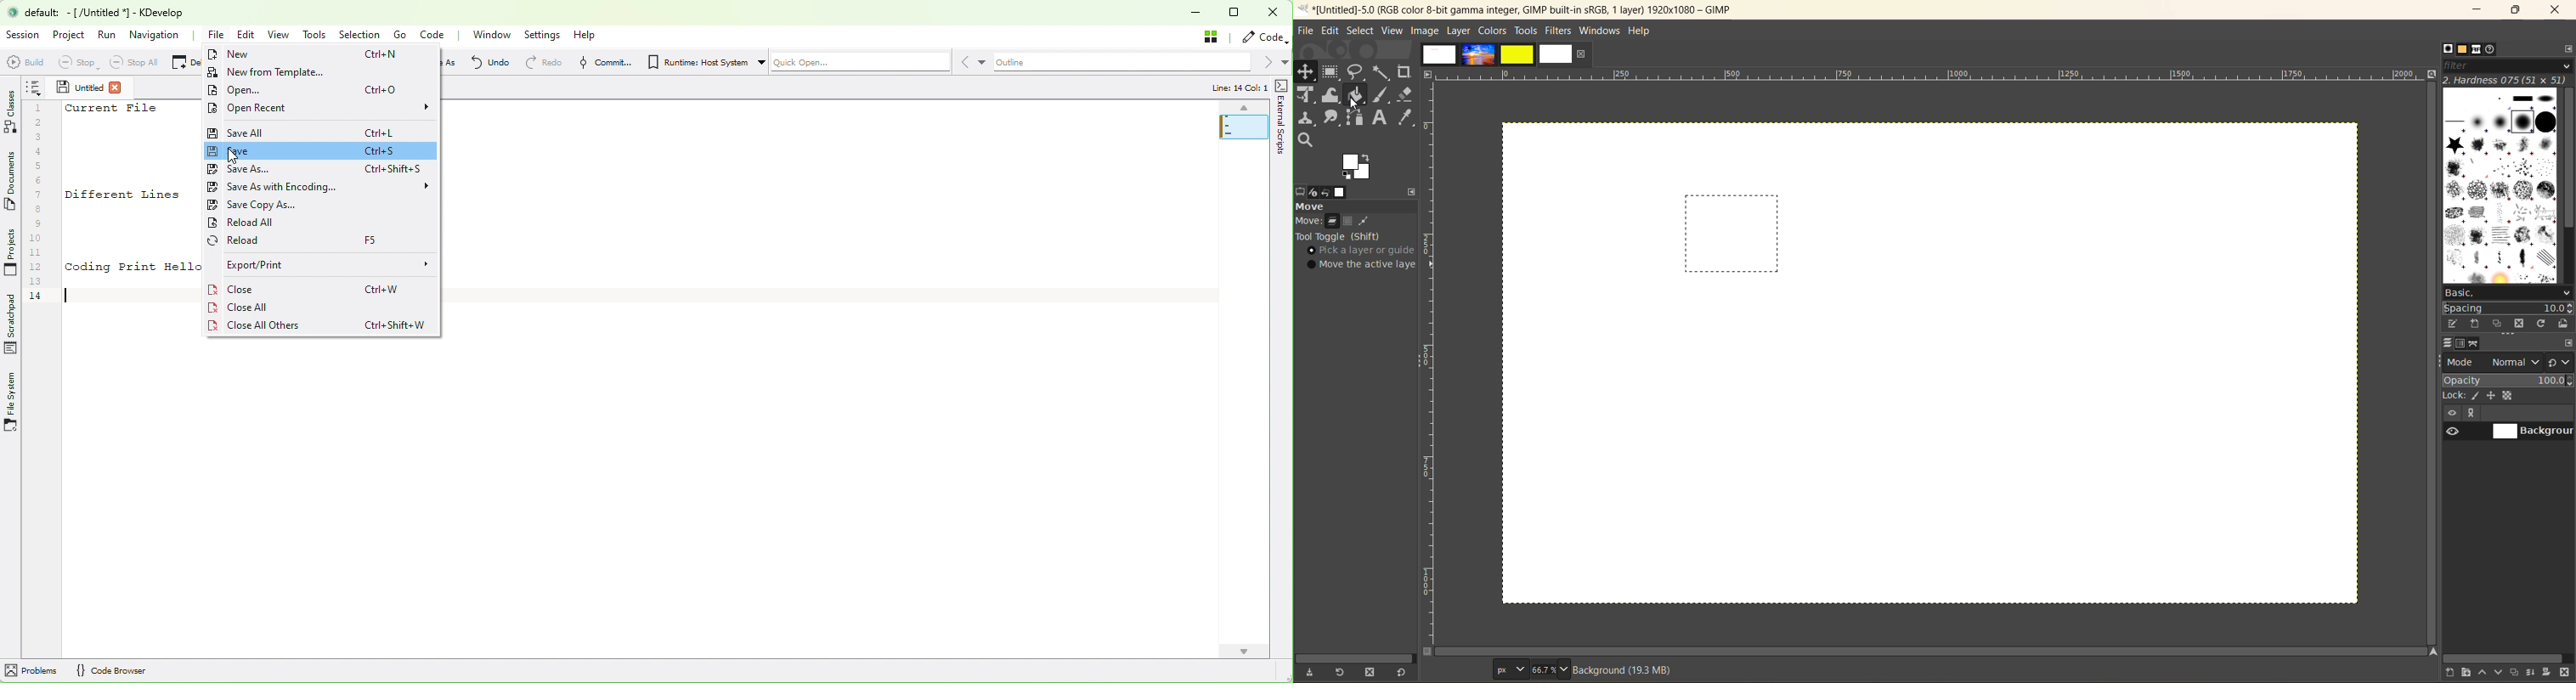 This screenshot has width=2576, height=700. I want to click on Edit, so click(249, 35).